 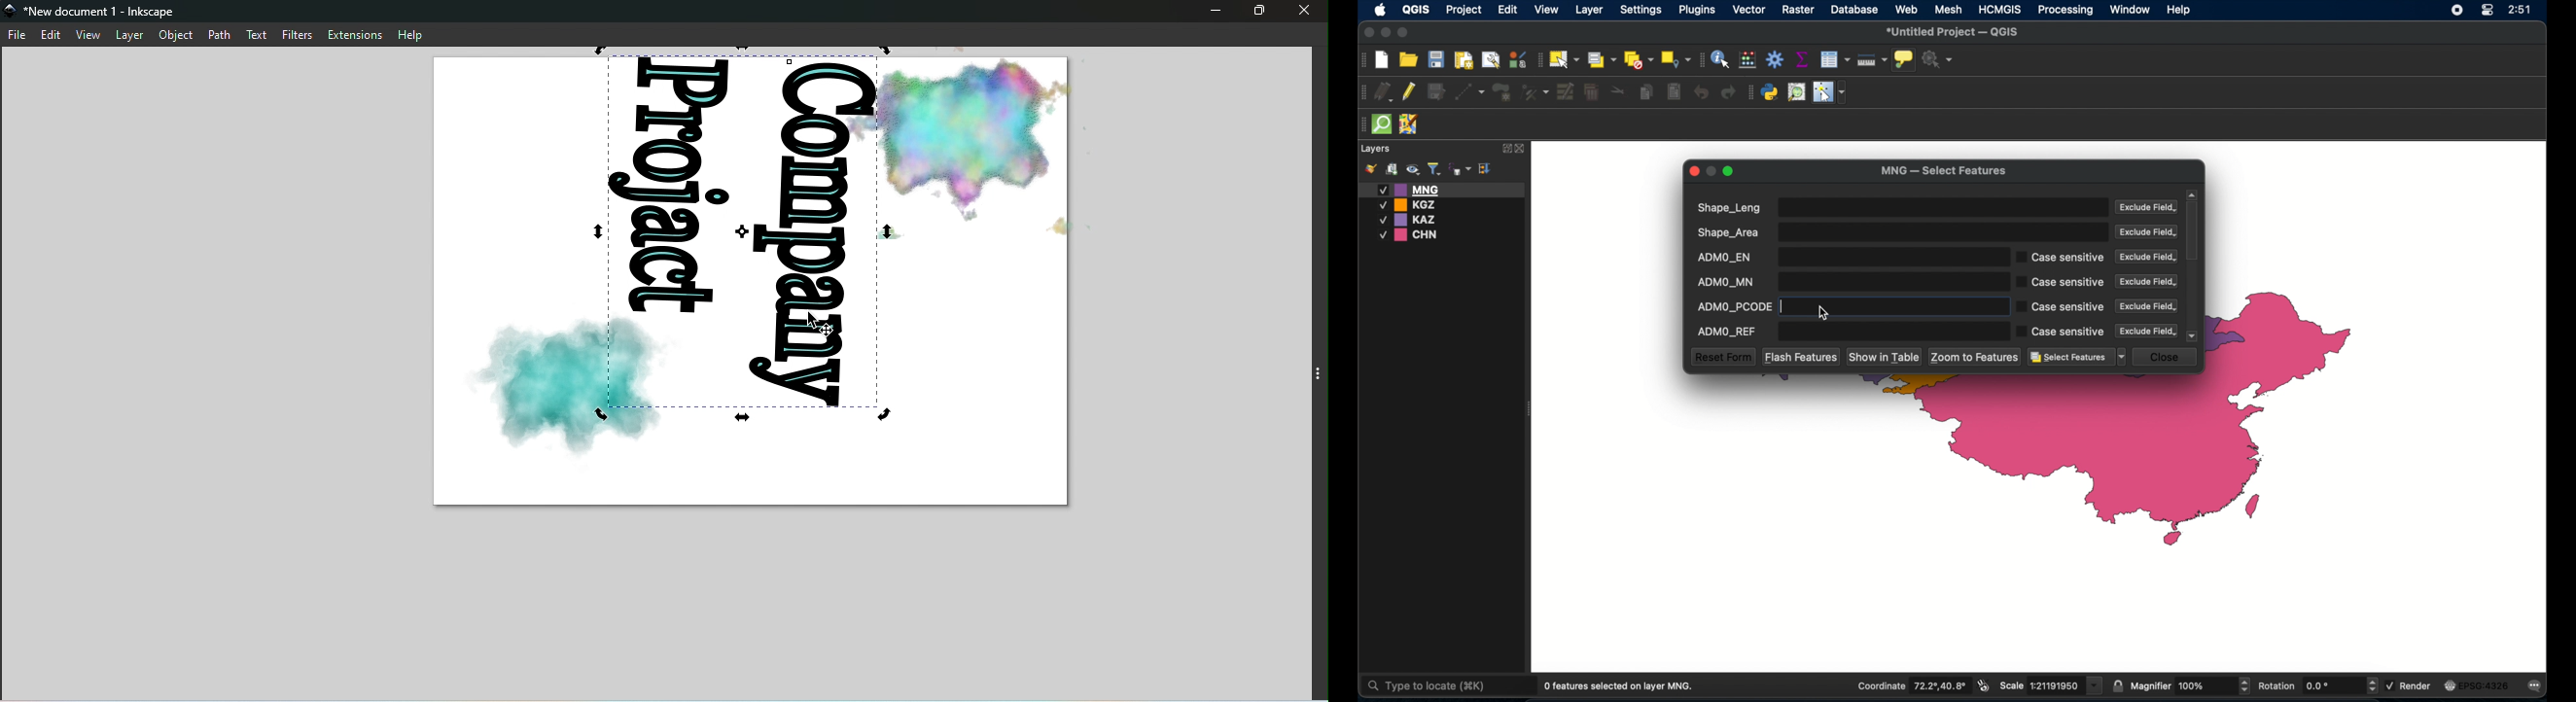 What do you see at coordinates (1905, 60) in the screenshot?
I see `show map tips` at bounding box center [1905, 60].